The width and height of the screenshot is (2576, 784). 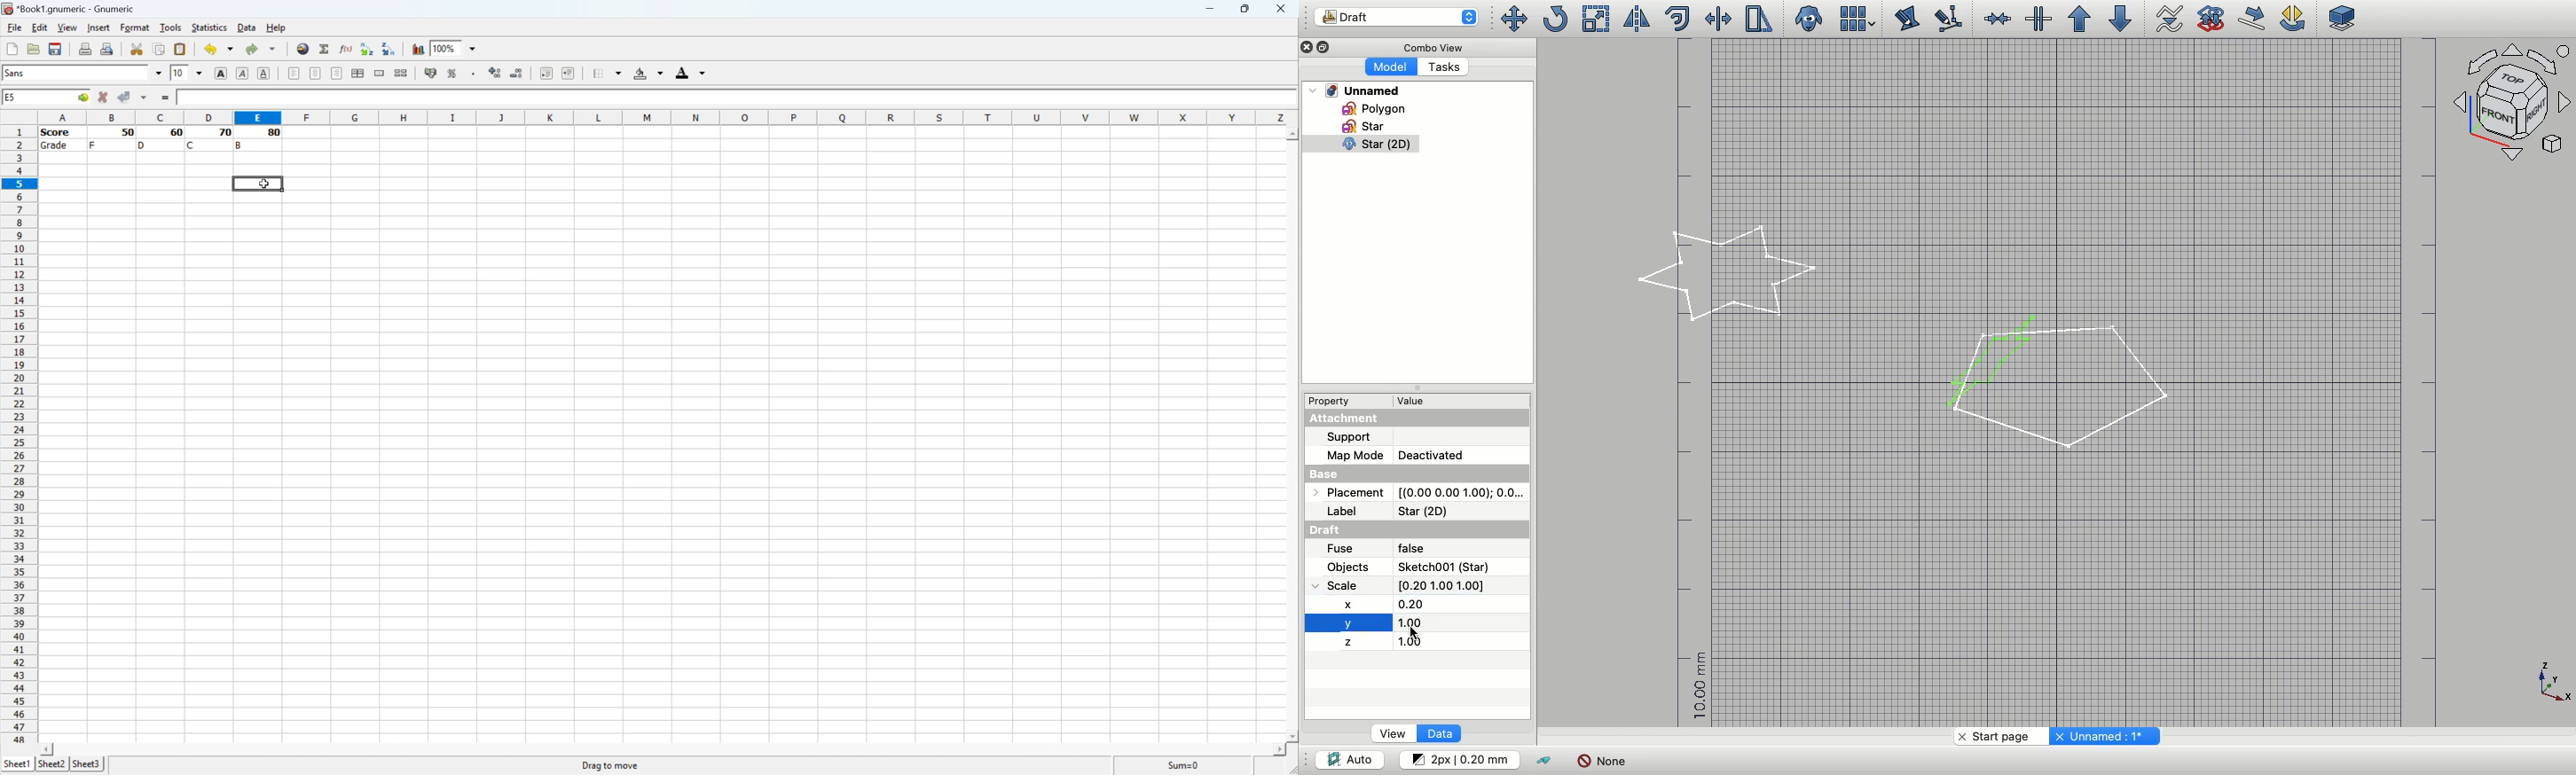 I want to click on Insert, so click(x=97, y=28).